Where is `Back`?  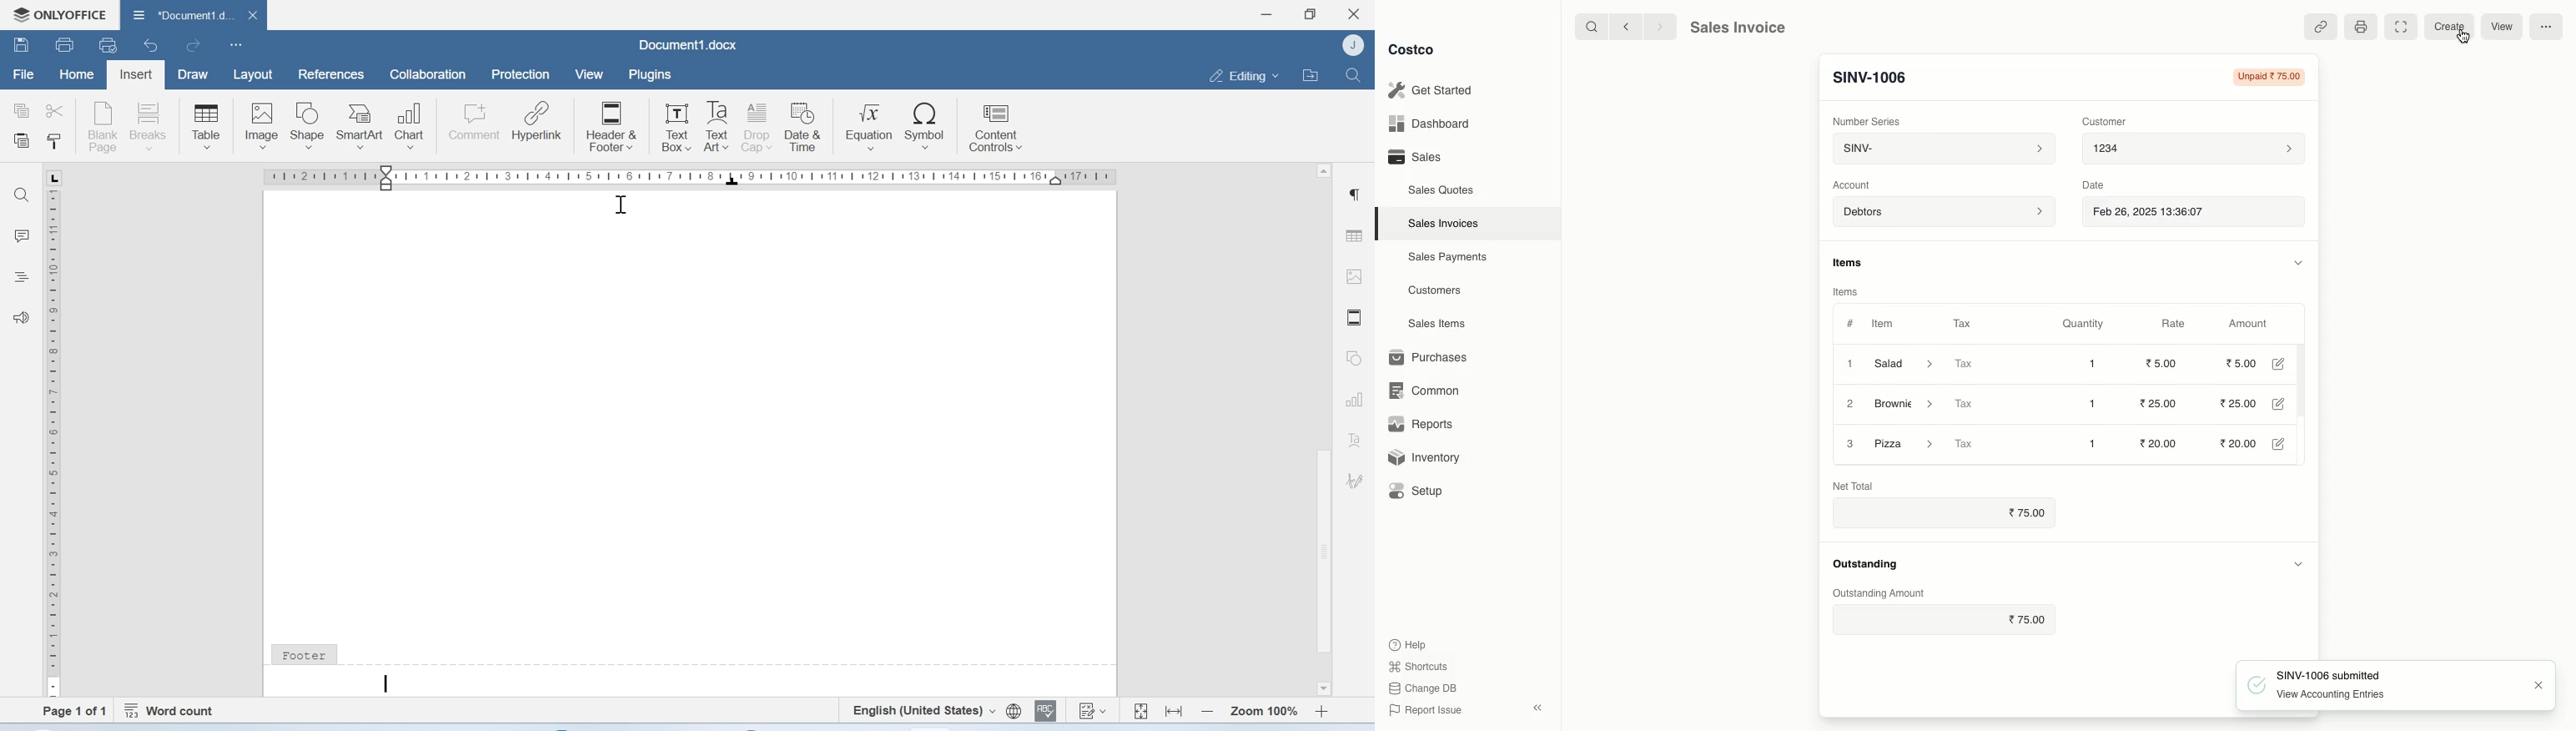
Back is located at coordinates (1624, 27).